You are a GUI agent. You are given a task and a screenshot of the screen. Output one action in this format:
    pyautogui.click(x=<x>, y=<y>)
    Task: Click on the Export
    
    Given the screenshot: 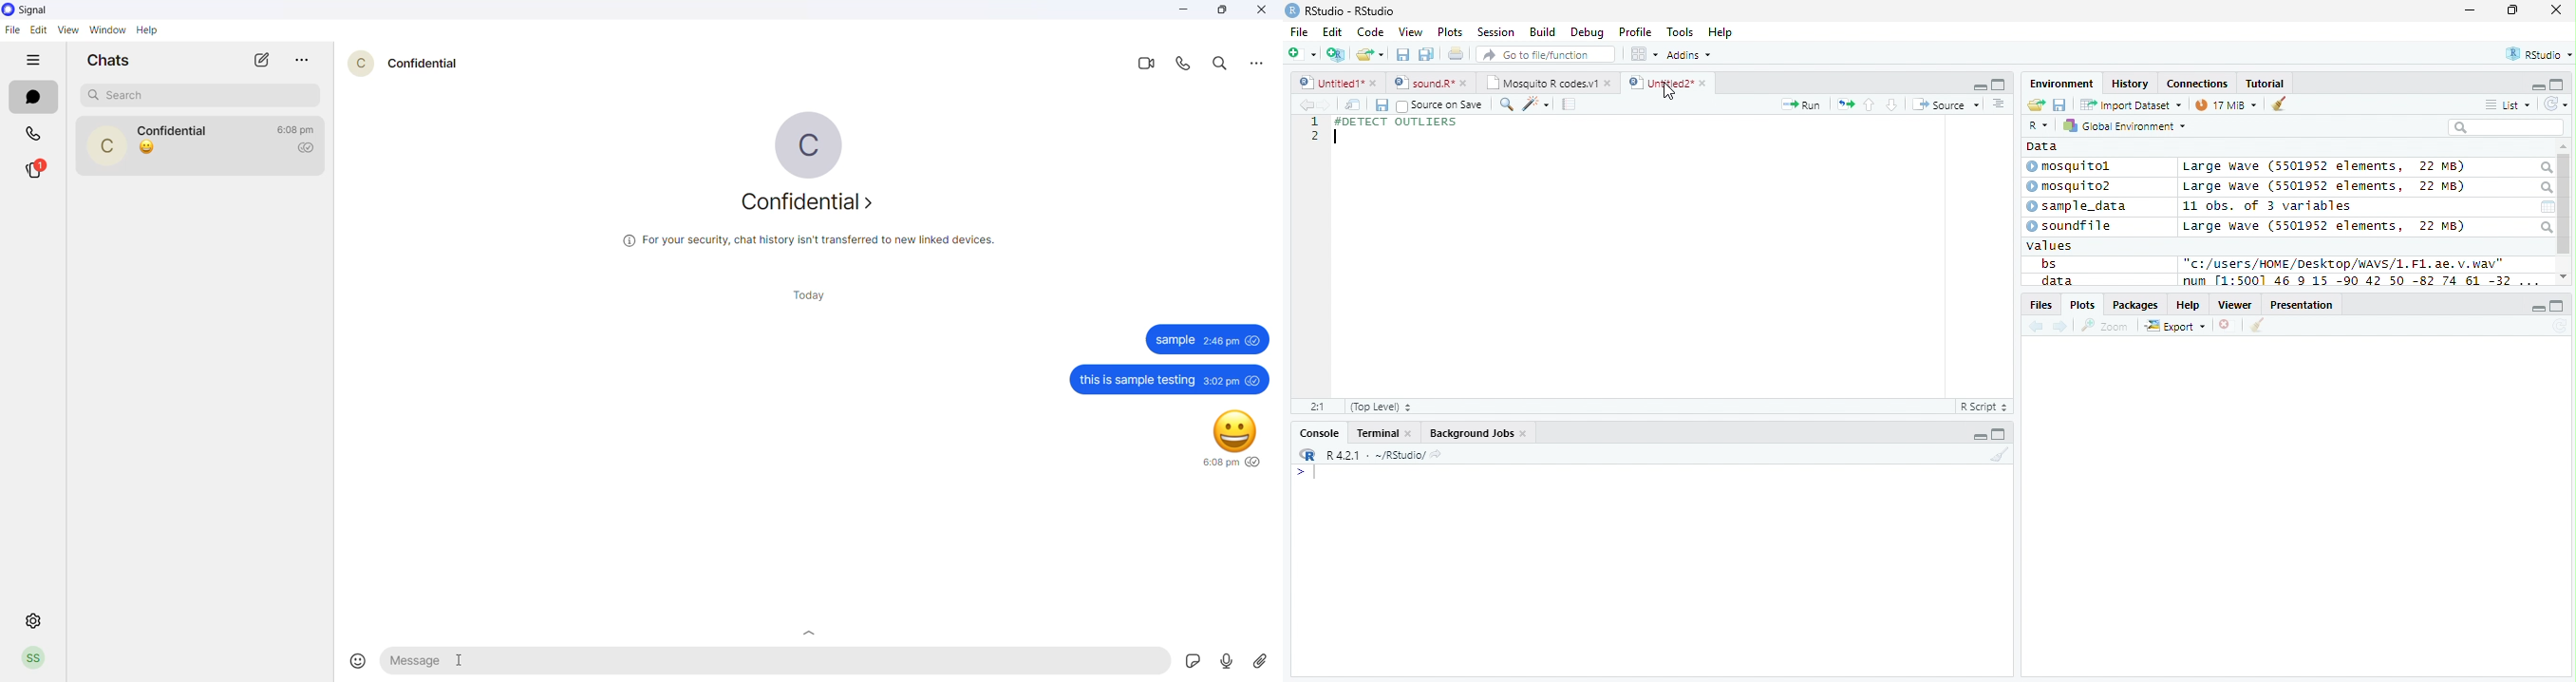 What is the action you would take?
    pyautogui.click(x=2175, y=327)
    